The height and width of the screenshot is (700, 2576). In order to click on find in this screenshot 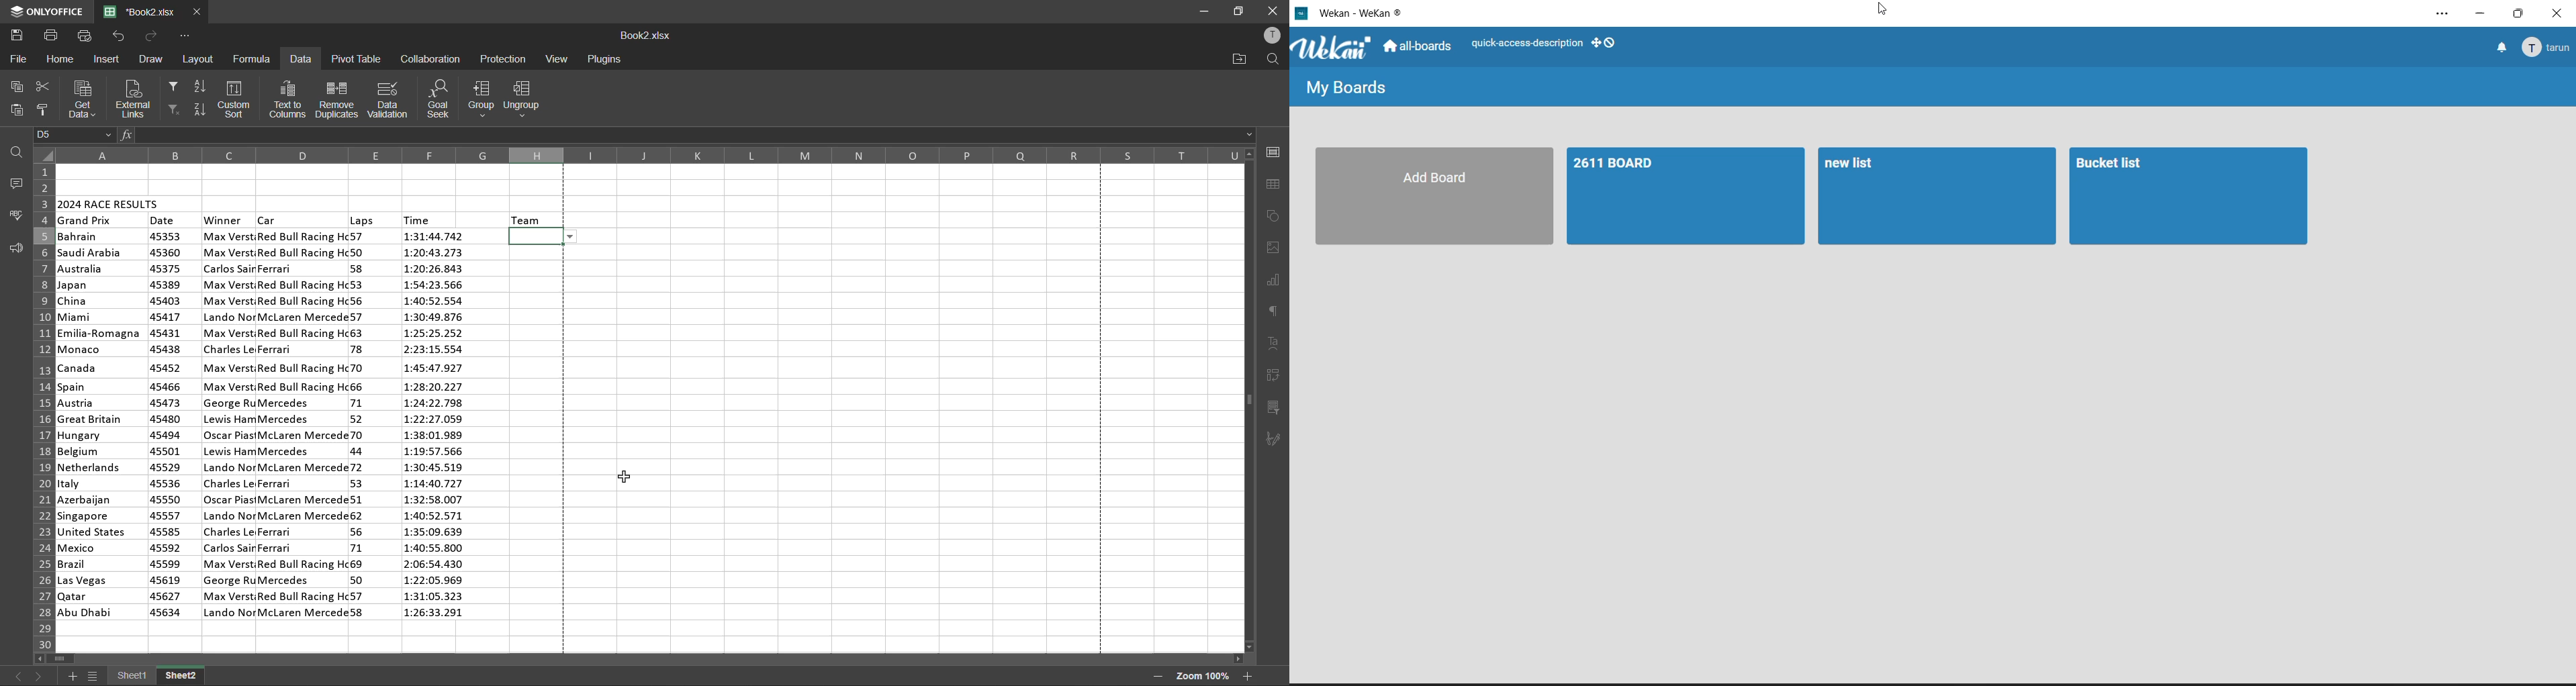, I will do `click(1269, 59)`.